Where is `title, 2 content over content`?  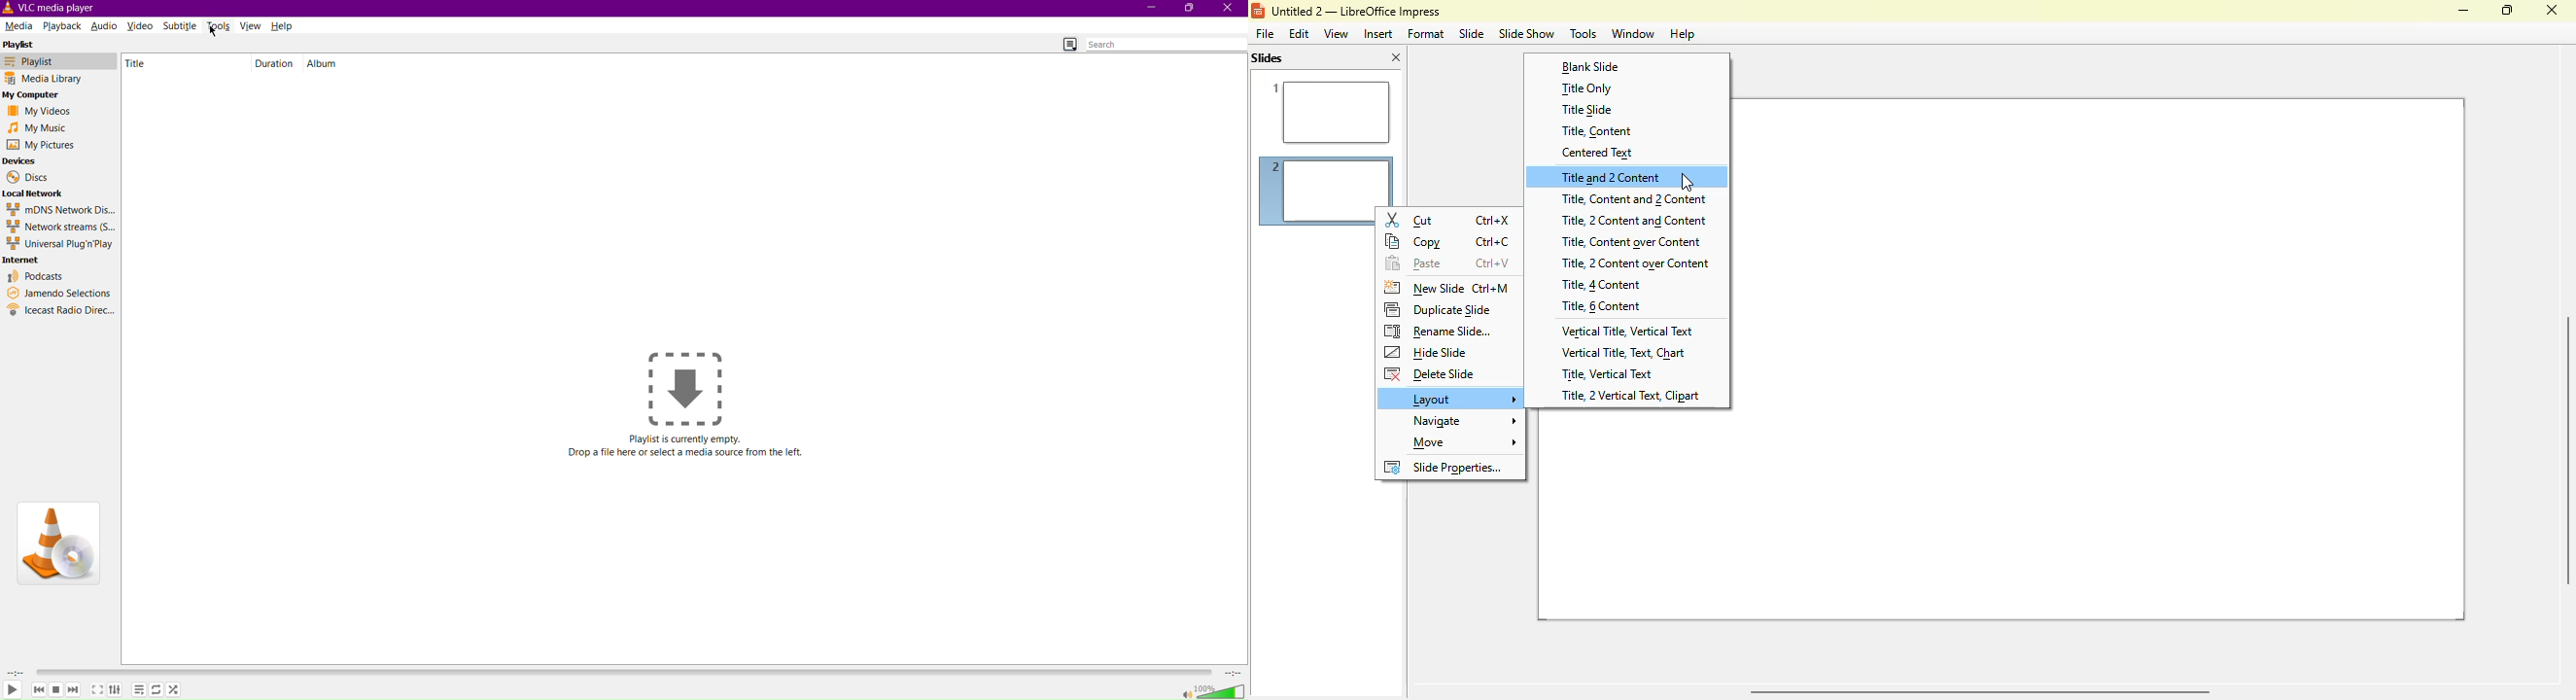 title, 2 content over content is located at coordinates (1633, 263).